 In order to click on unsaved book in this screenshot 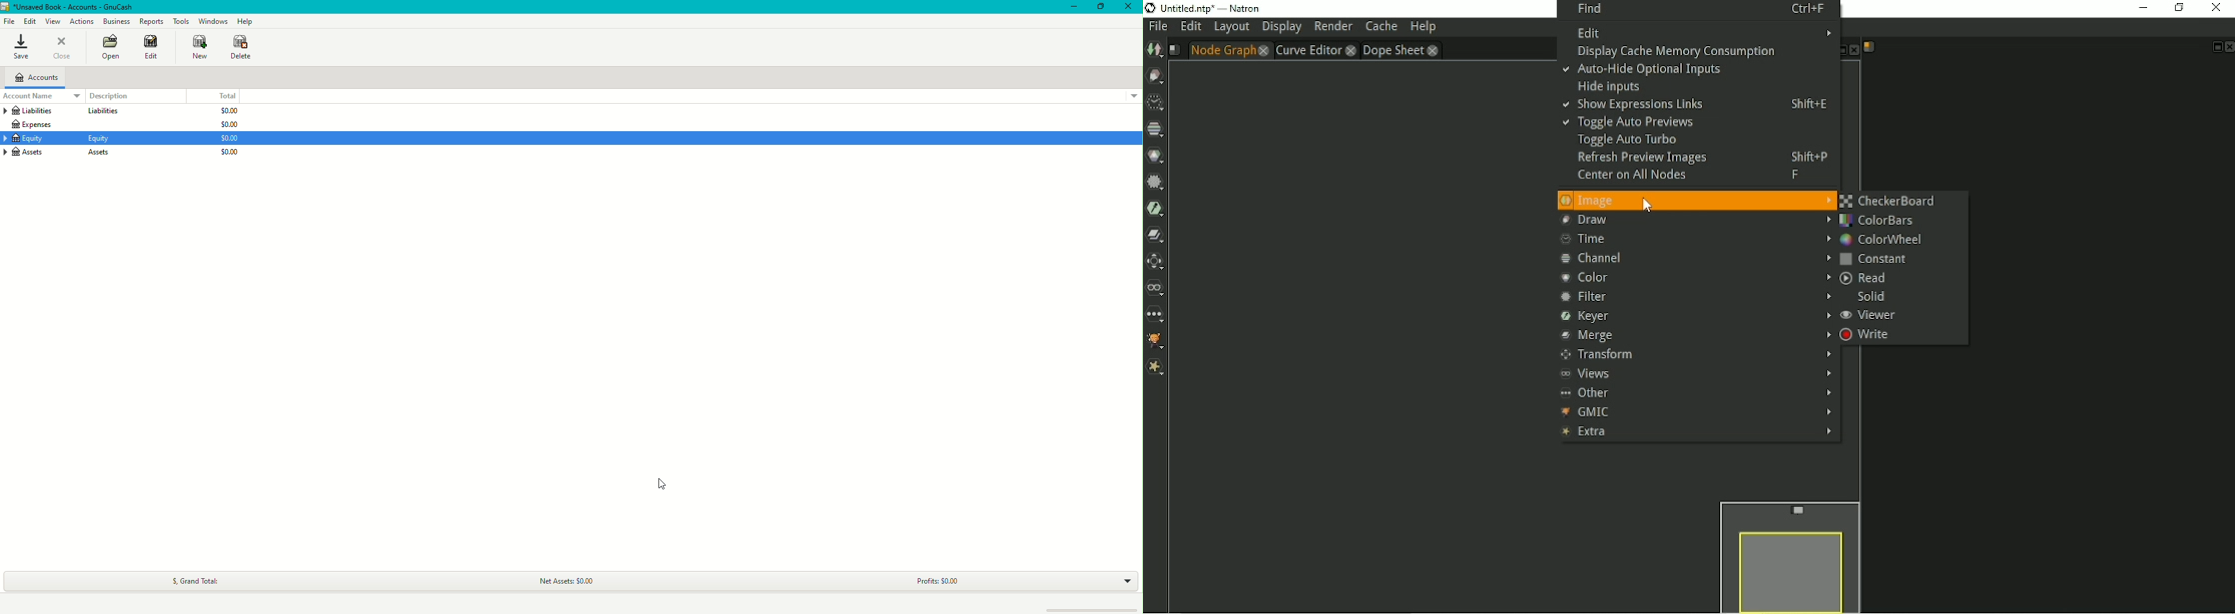, I will do `click(73, 7)`.